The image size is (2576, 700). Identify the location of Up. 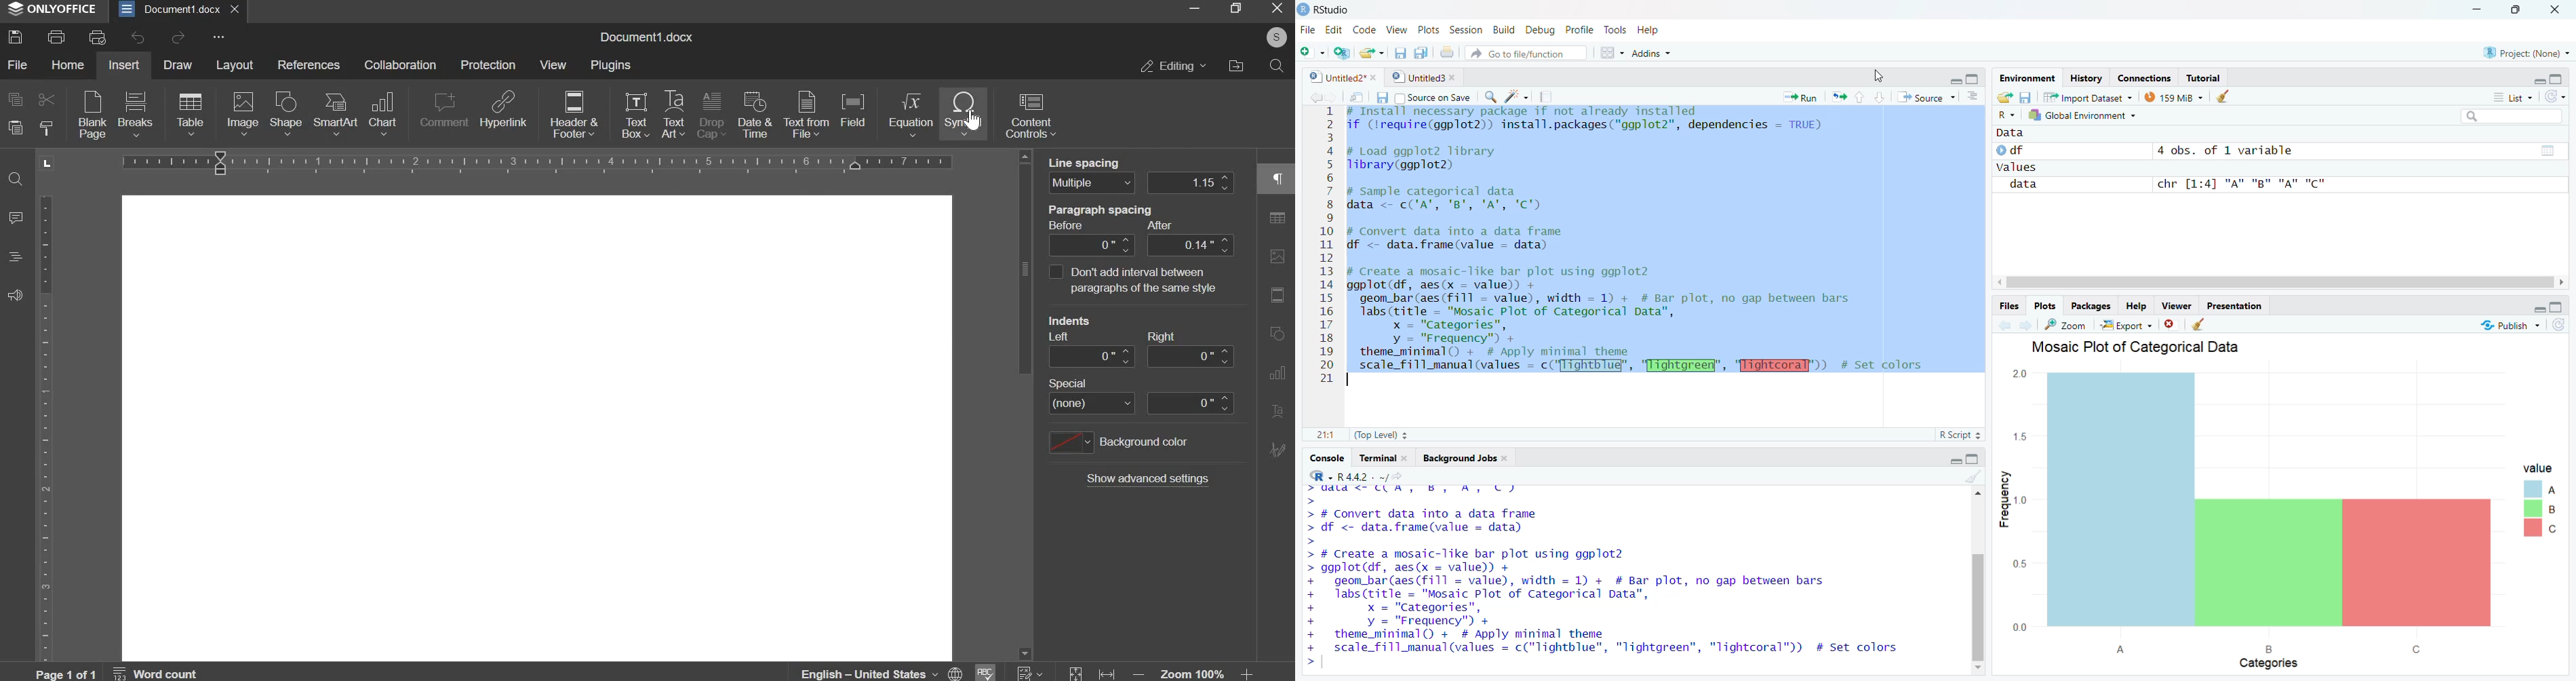
(1859, 97).